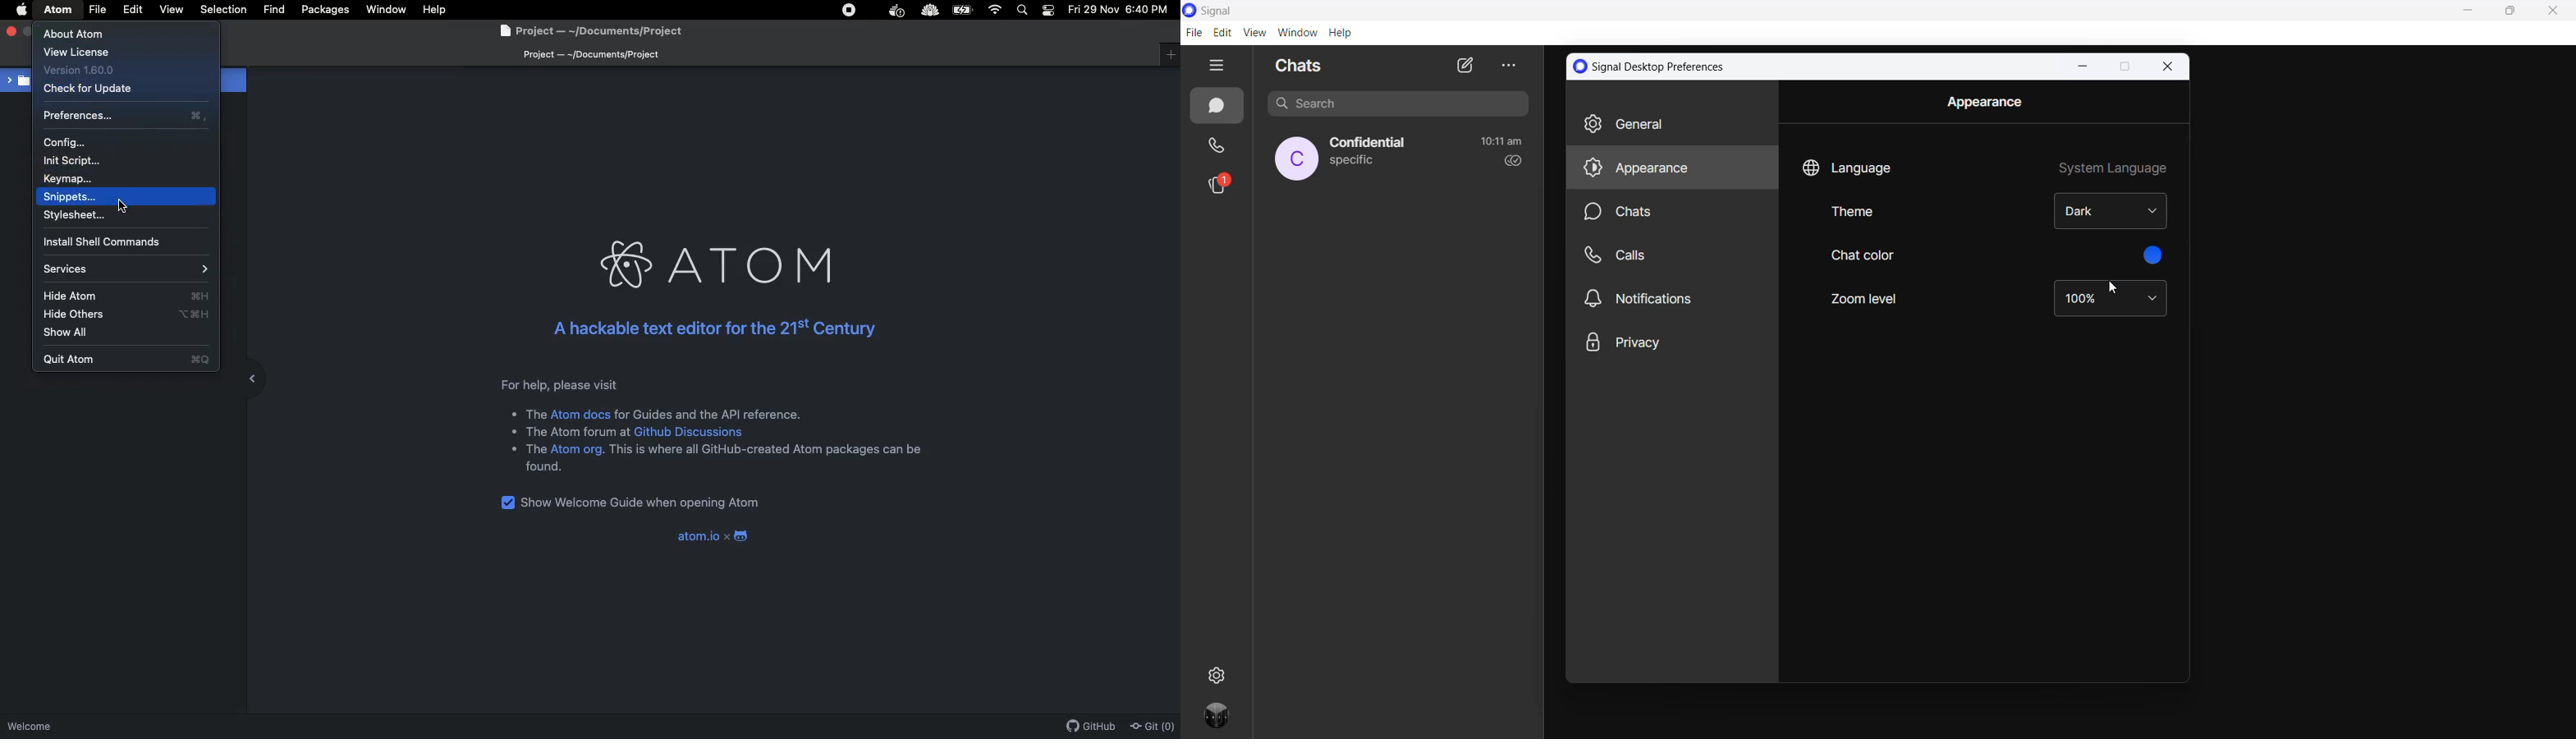 The image size is (2576, 756). I want to click on appearance heading, so click(1984, 102).